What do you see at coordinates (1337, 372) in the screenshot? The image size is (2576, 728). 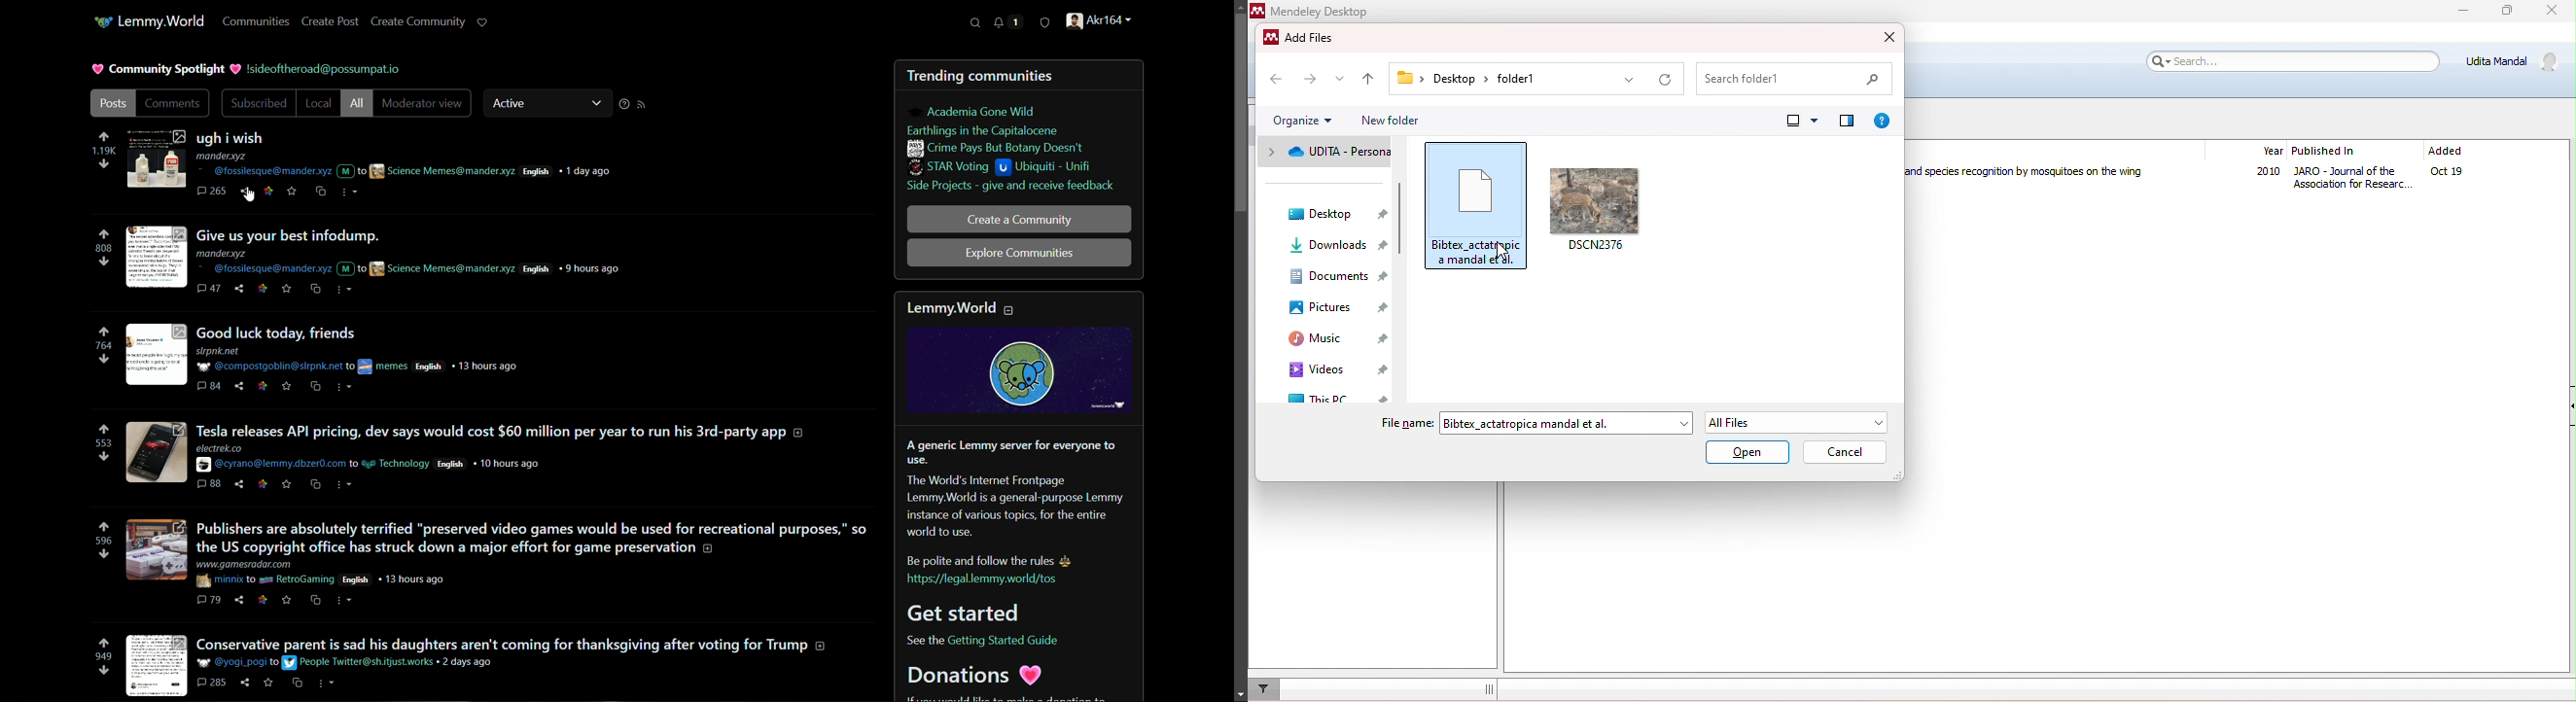 I see `videos` at bounding box center [1337, 372].